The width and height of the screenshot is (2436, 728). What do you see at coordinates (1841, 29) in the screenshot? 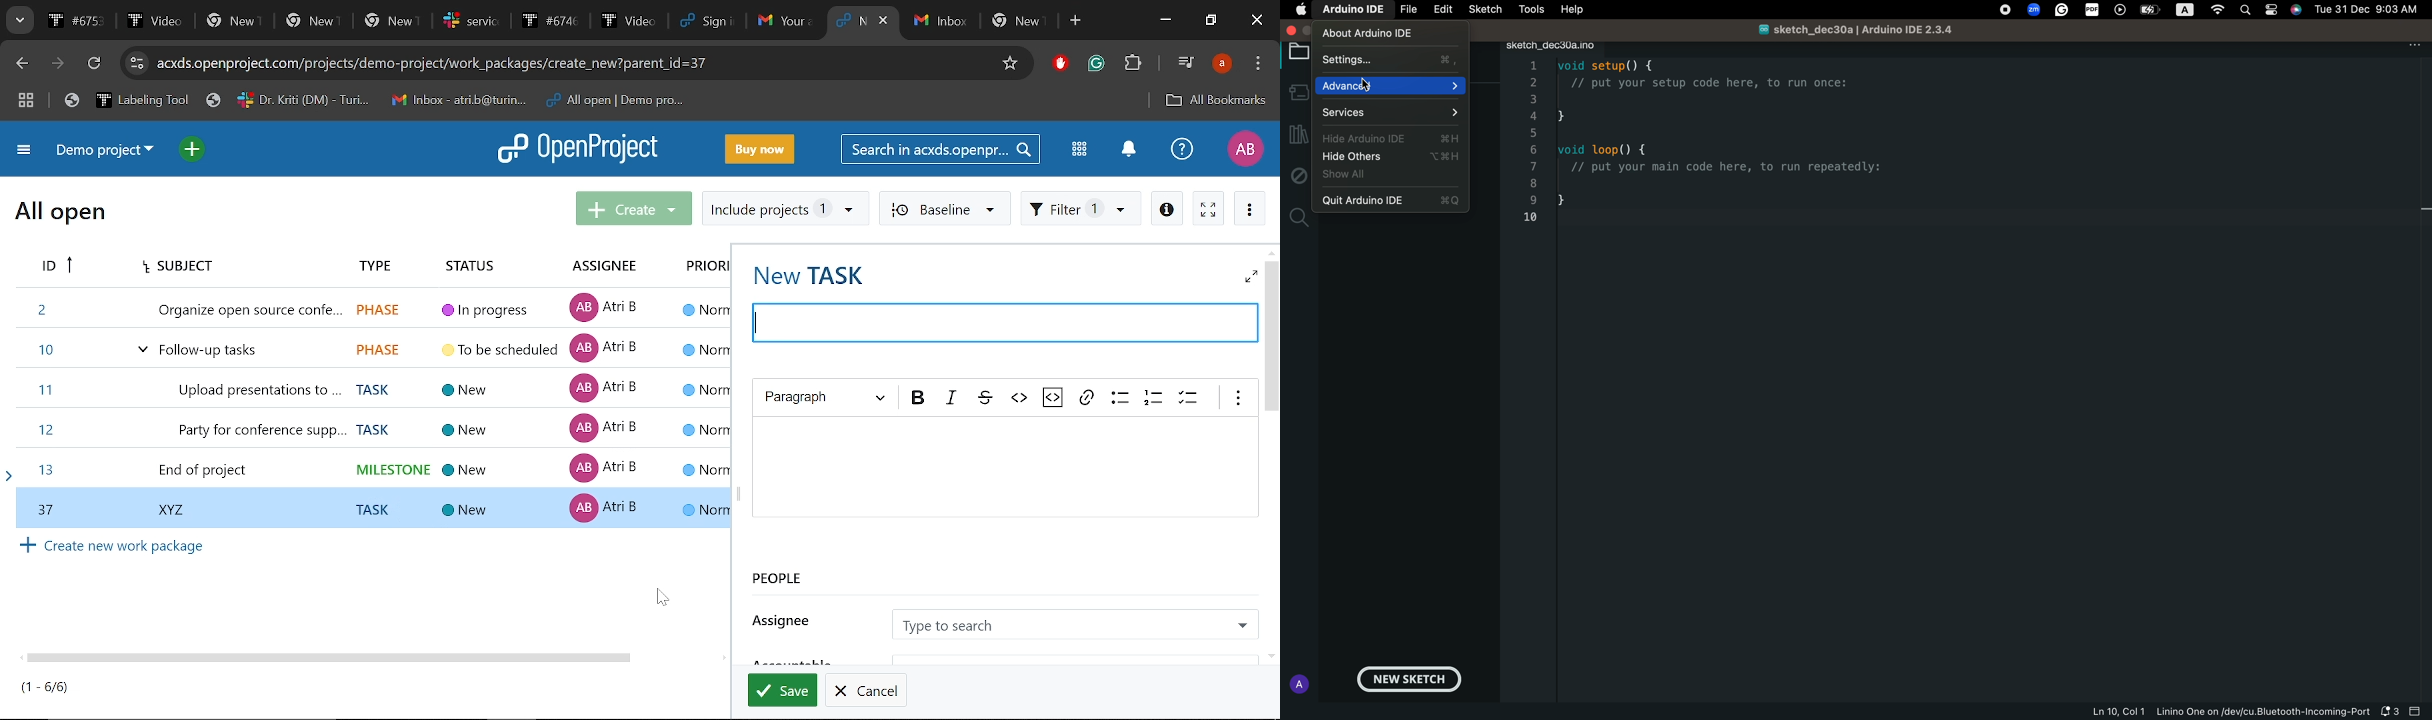
I see `file name` at bounding box center [1841, 29].